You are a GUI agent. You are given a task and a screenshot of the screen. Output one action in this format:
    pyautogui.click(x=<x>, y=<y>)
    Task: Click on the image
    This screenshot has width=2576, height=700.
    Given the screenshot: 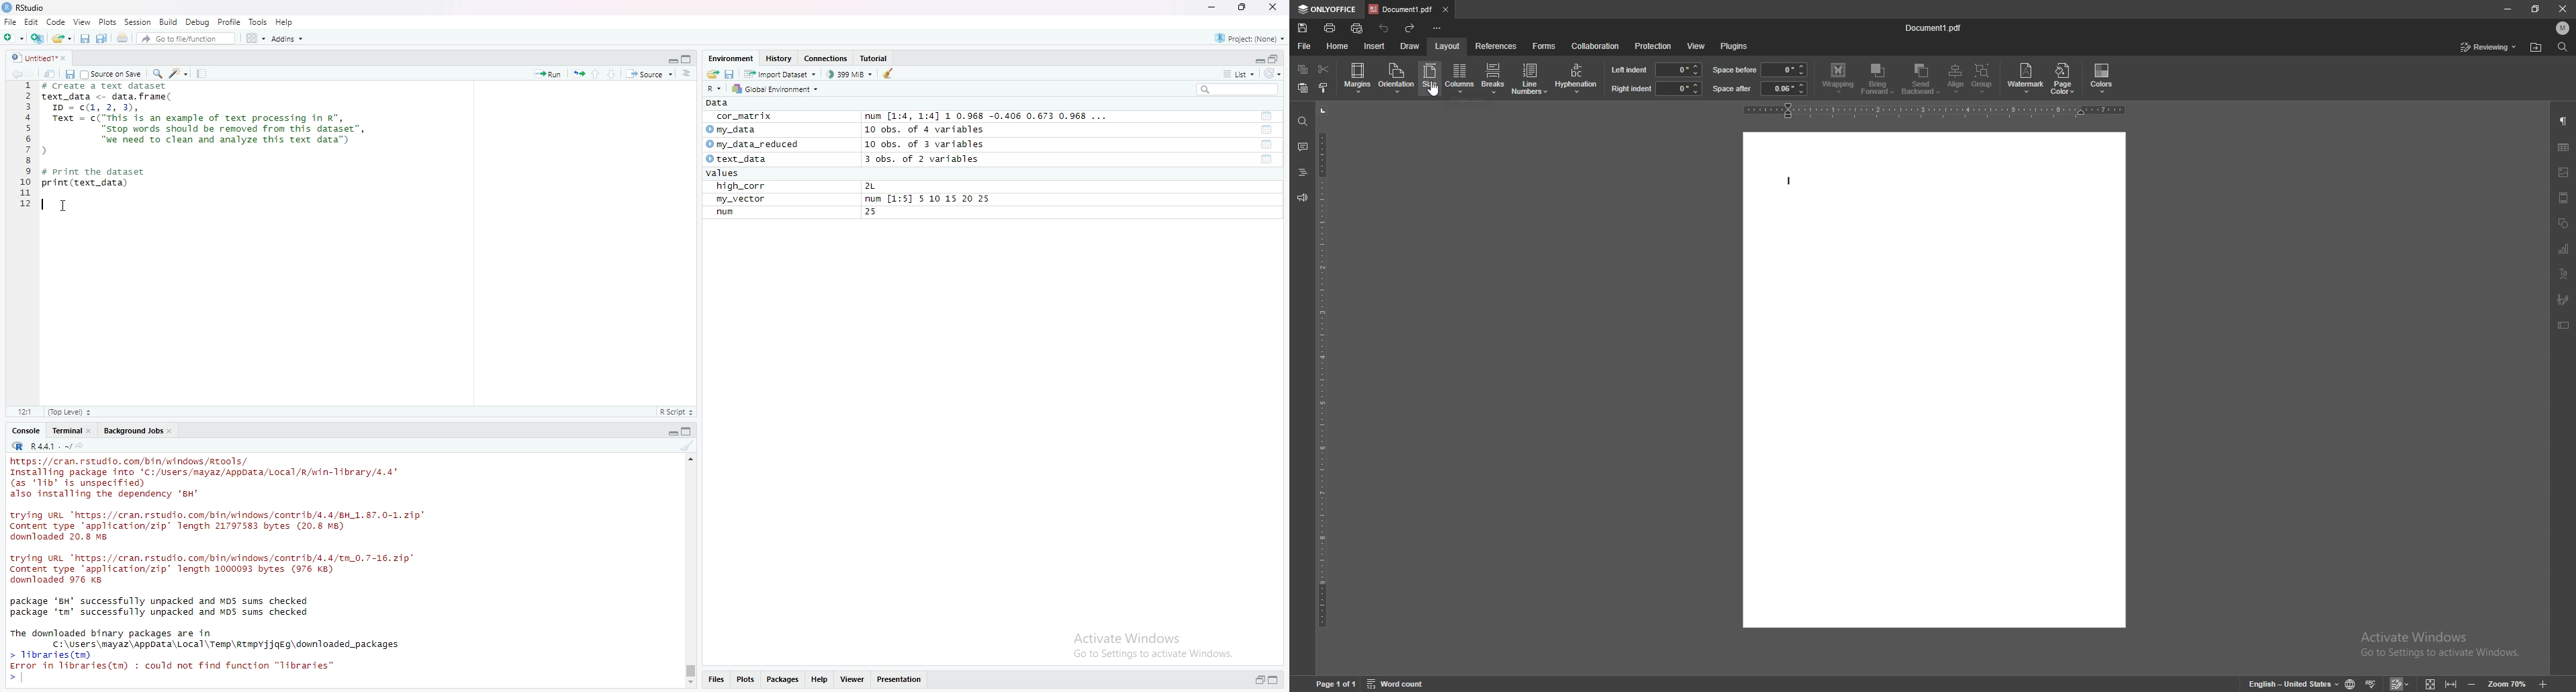 What is the action you would take?
    pyautogui.click(x=2563, y=172)
    